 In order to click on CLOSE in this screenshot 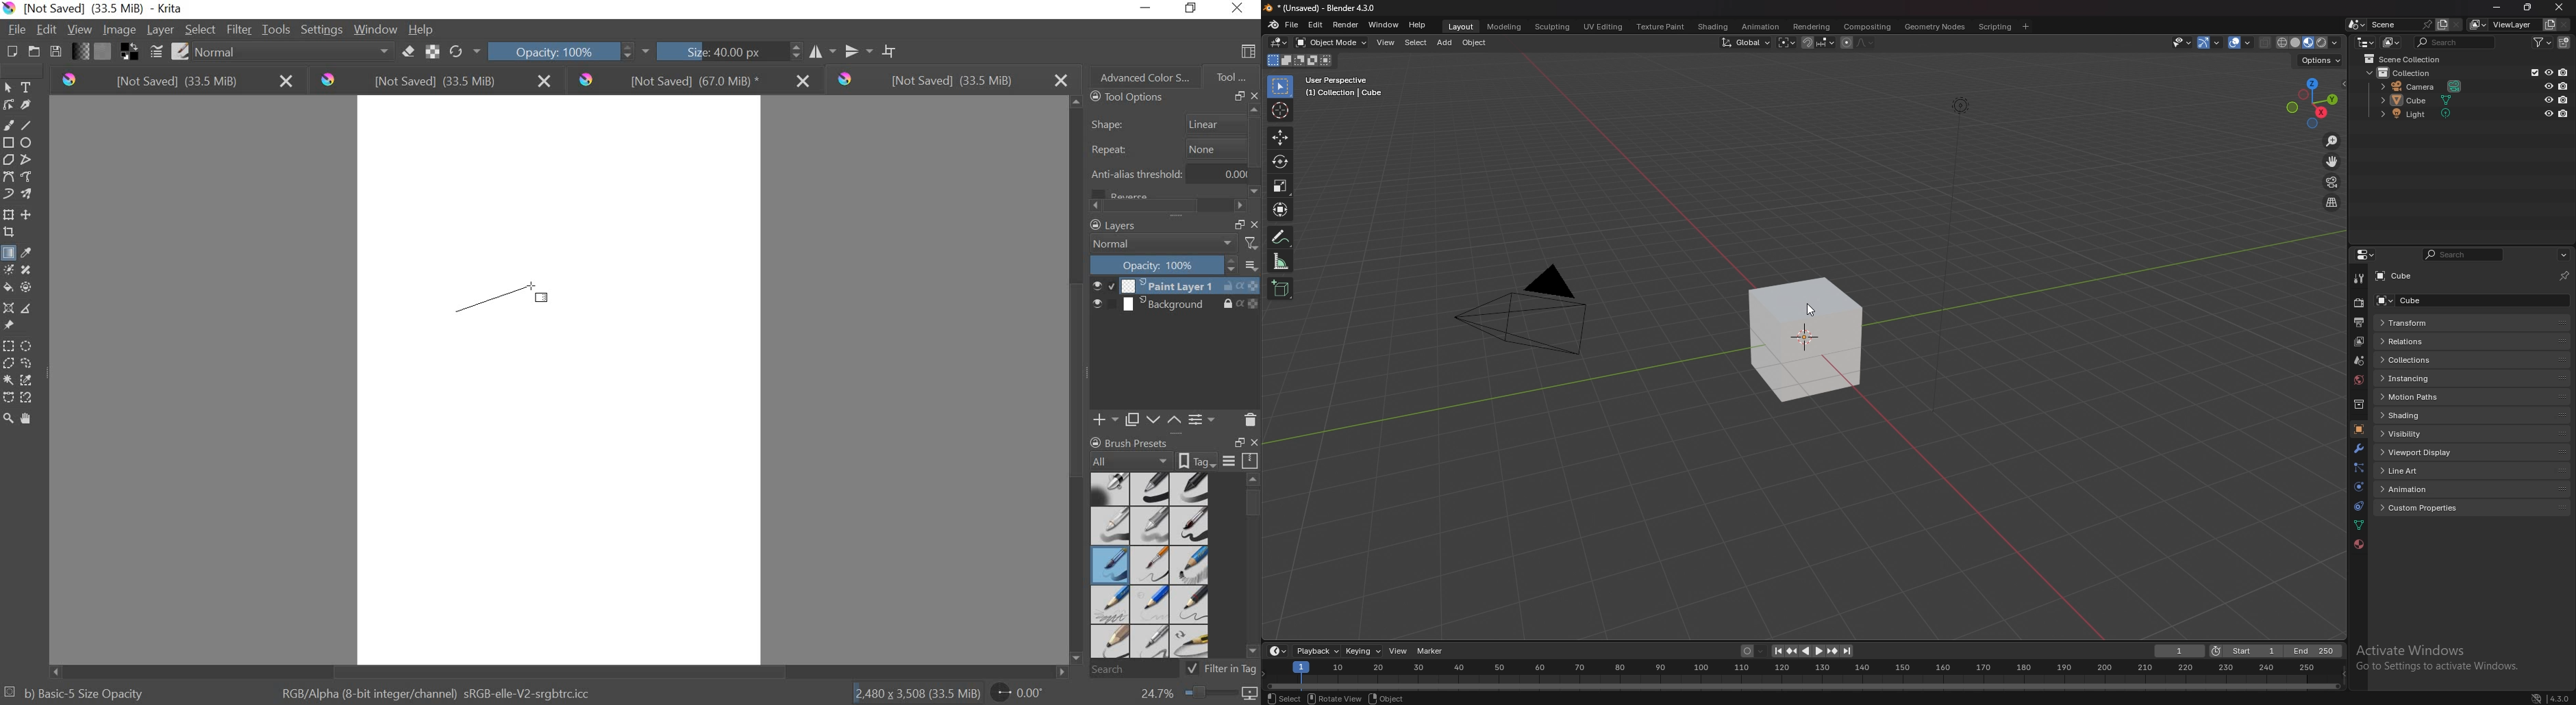, I will do `click(1253, 96)`.